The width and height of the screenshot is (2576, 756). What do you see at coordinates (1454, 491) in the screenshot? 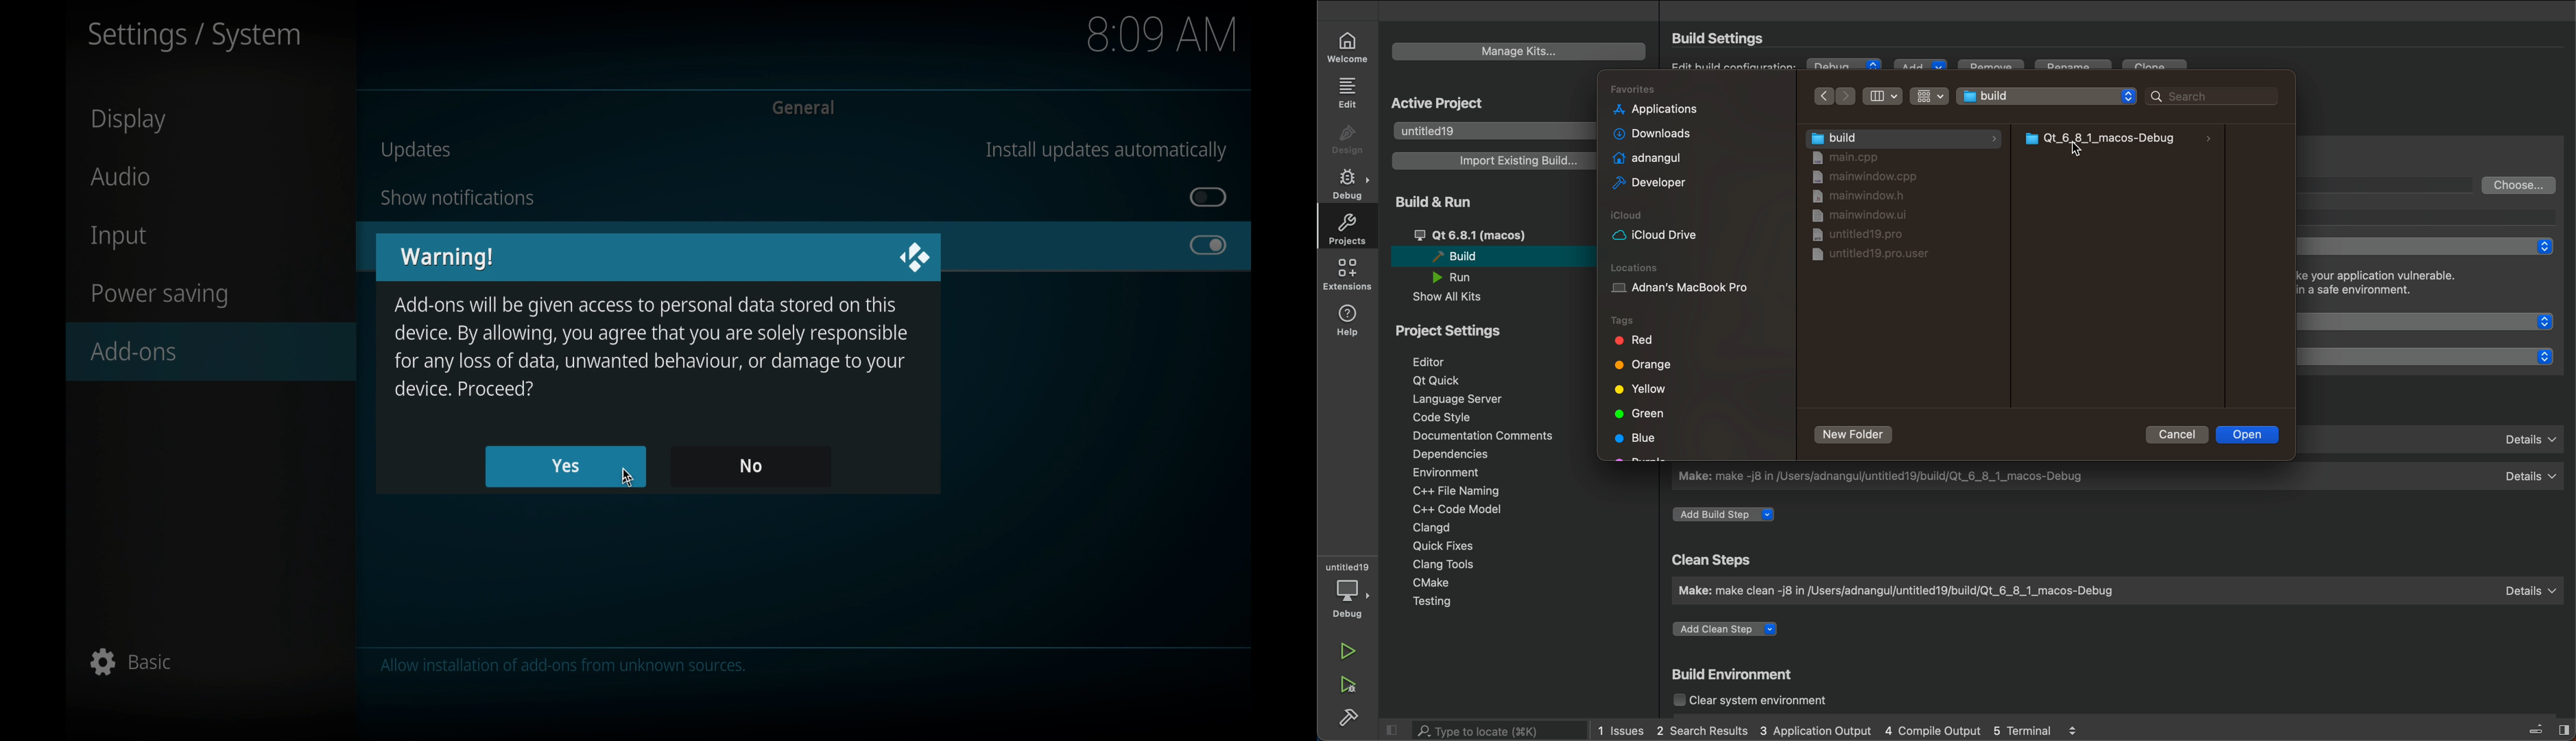
I see `c++ file naming` at bounding box center [1454, 491].